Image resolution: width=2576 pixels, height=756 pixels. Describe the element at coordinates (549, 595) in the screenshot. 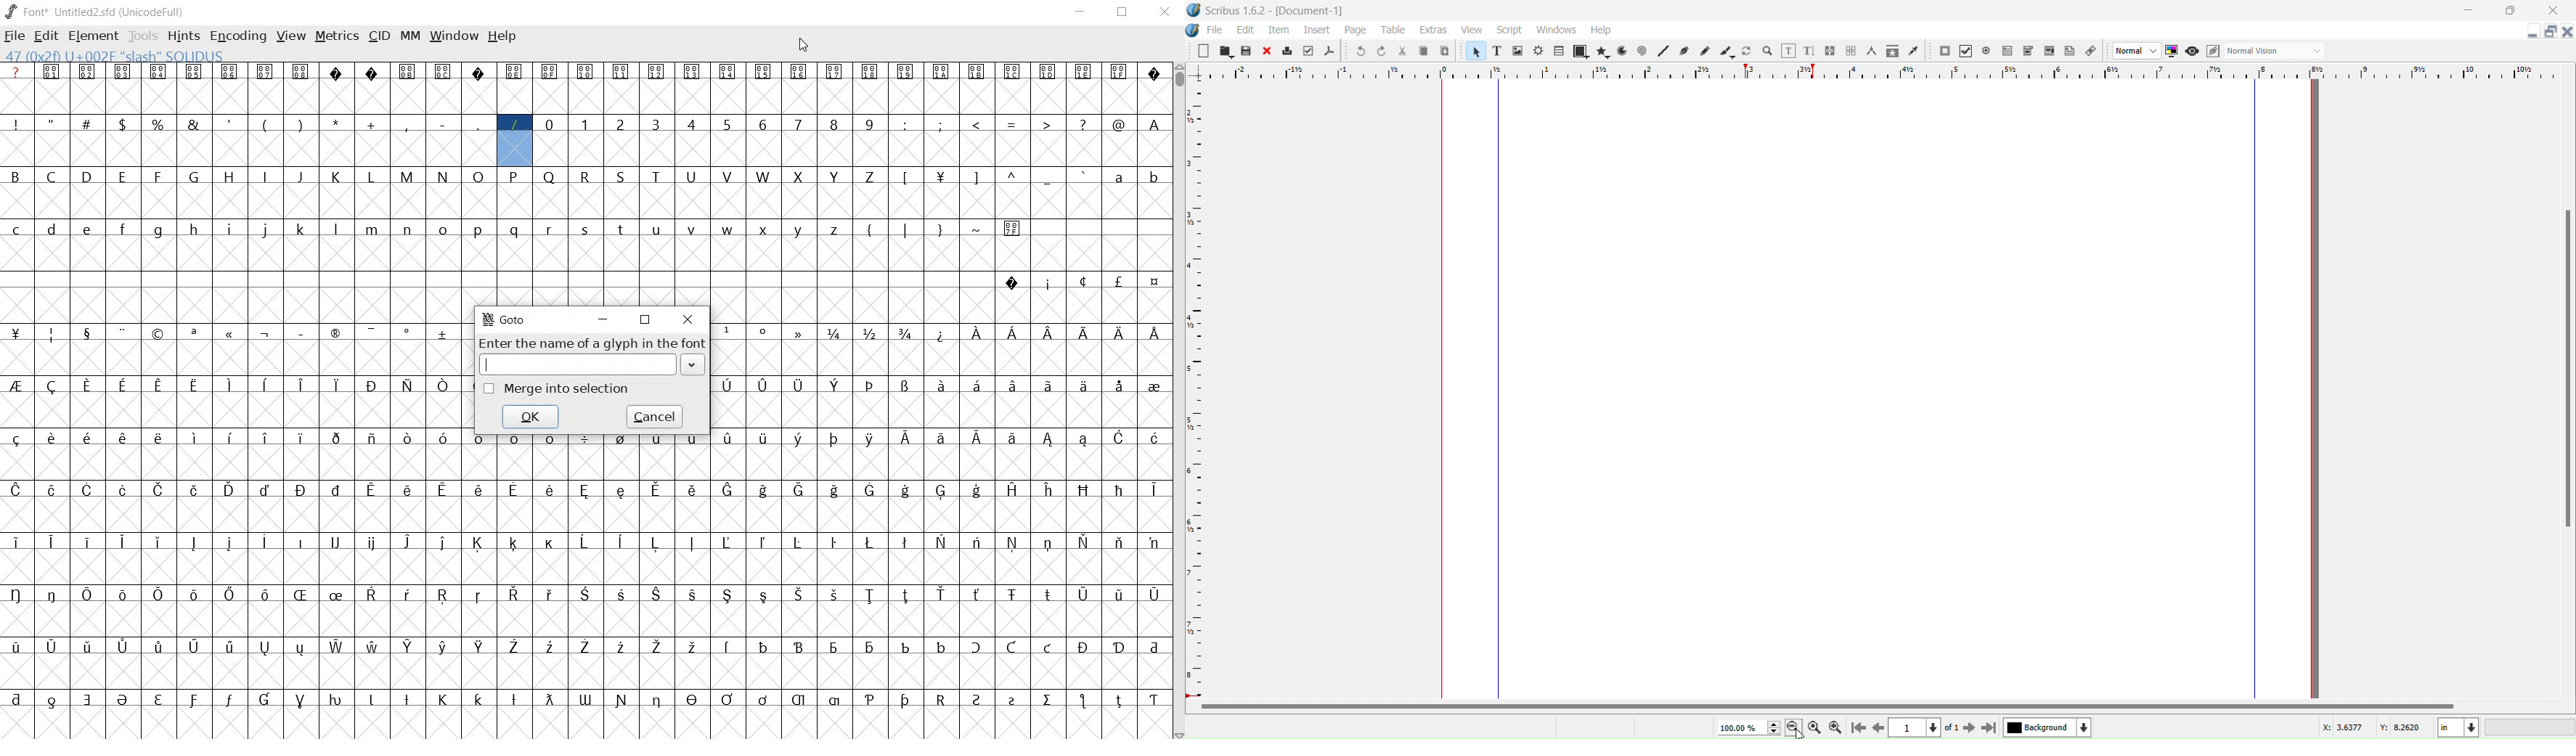

I see `glyph` at that location.